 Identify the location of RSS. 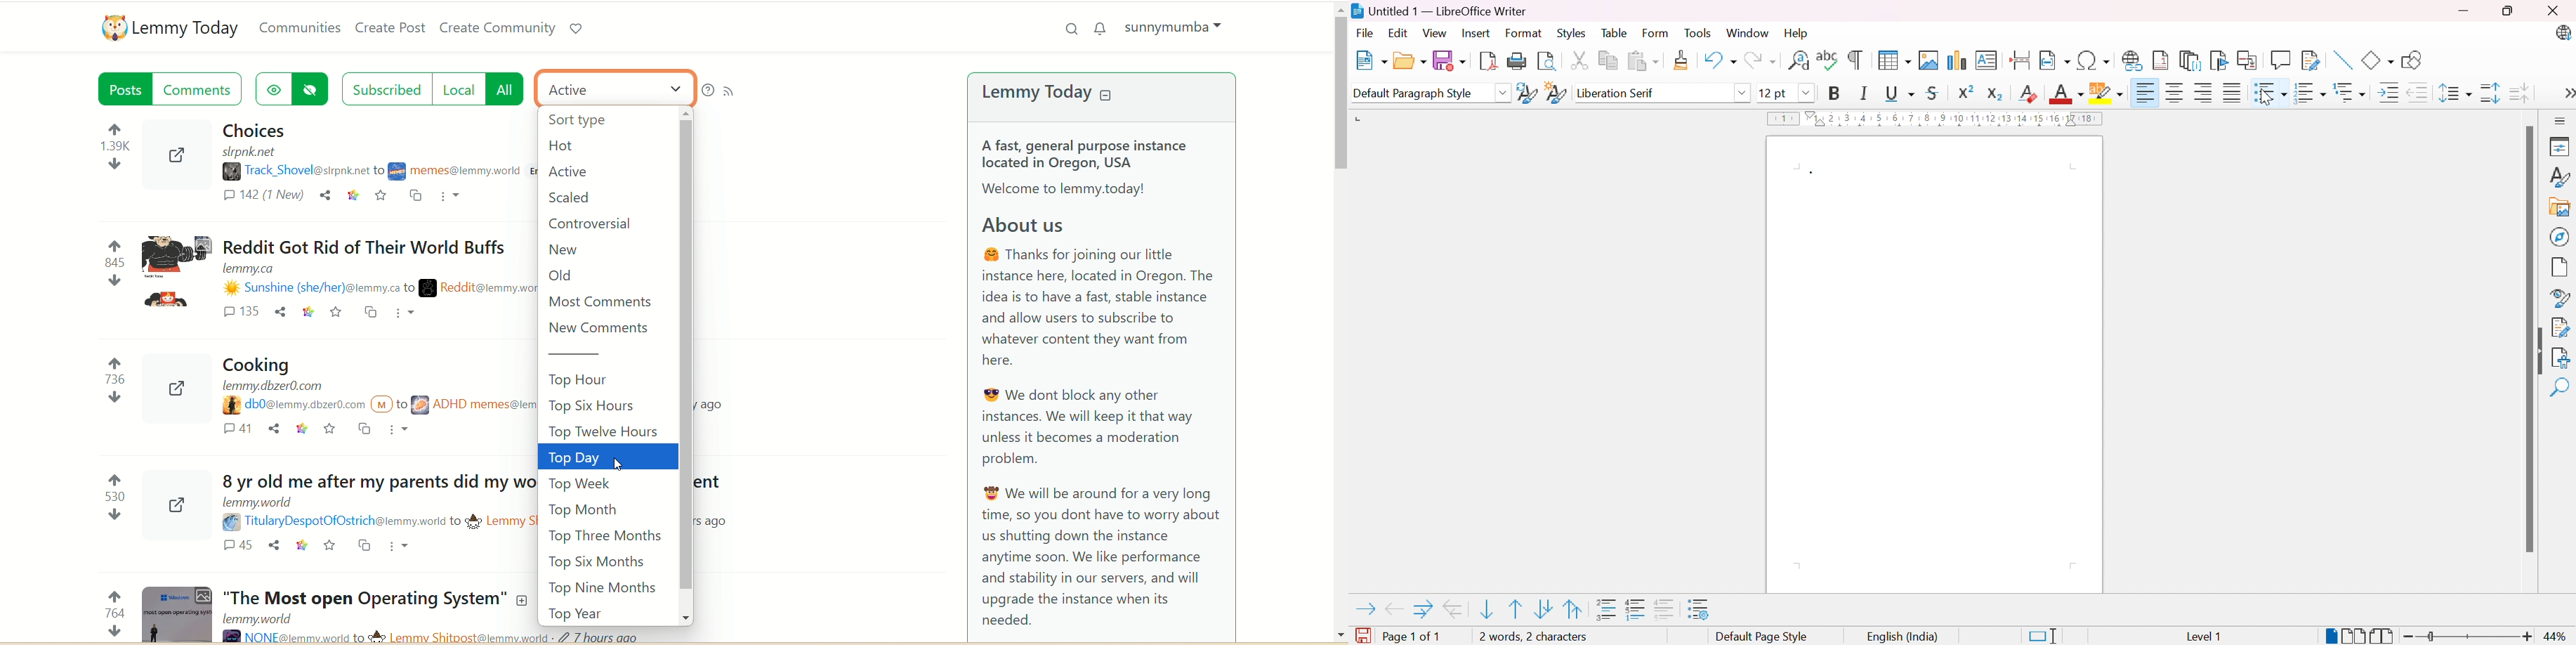
(735, 89).